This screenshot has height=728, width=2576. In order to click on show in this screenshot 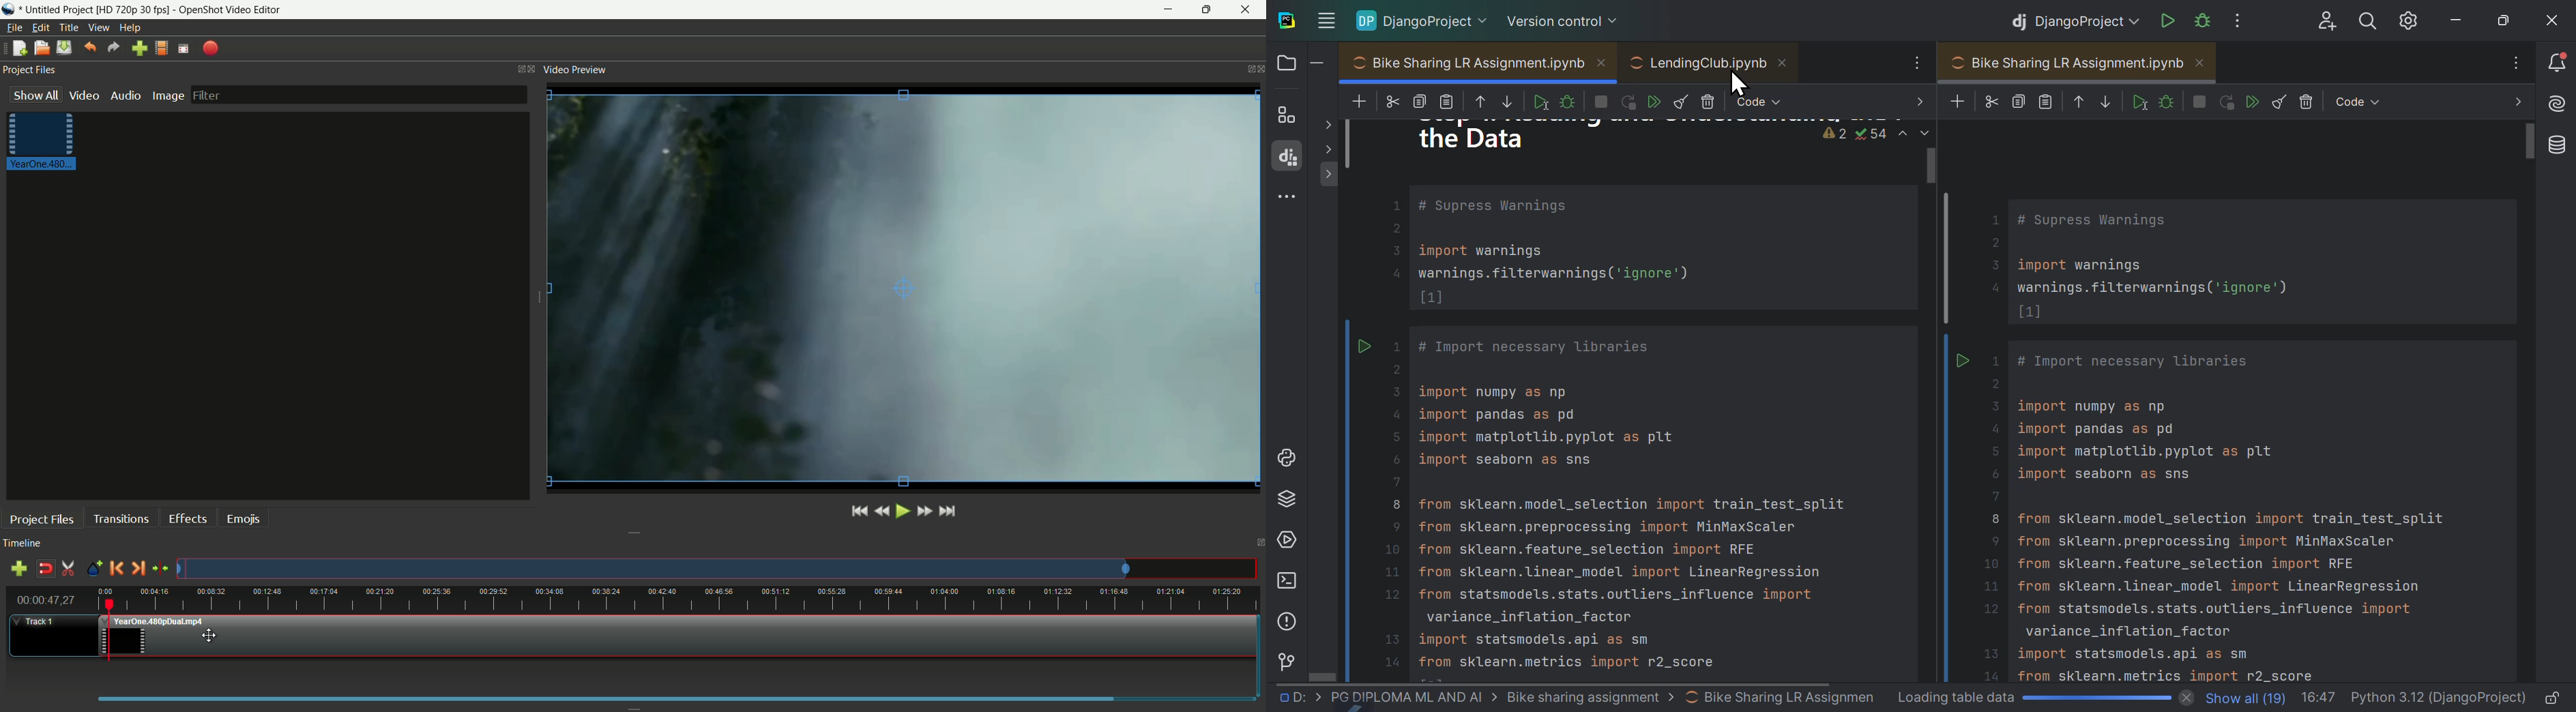, I will do `click(1328, 127)`.